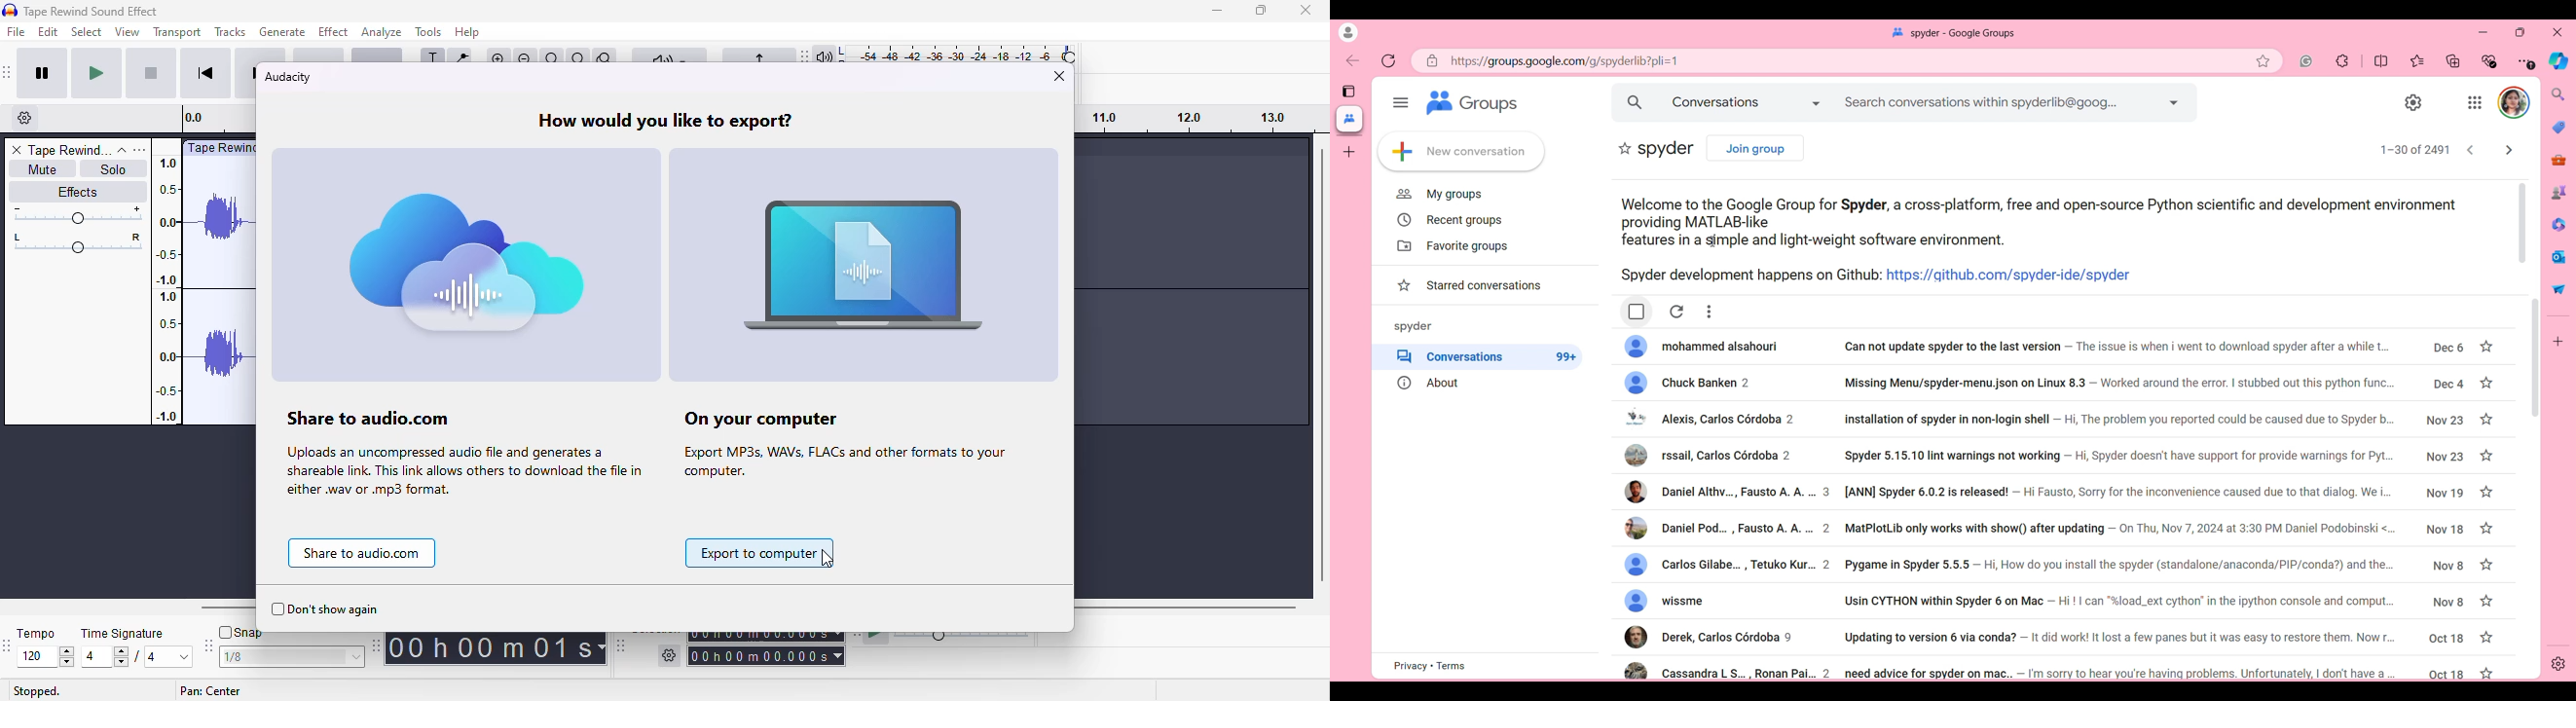 The height and width of the screenshot is (728, 2576). Describe the element at coordinates (49, 31) in the screenshot. I see `edit` at that location.